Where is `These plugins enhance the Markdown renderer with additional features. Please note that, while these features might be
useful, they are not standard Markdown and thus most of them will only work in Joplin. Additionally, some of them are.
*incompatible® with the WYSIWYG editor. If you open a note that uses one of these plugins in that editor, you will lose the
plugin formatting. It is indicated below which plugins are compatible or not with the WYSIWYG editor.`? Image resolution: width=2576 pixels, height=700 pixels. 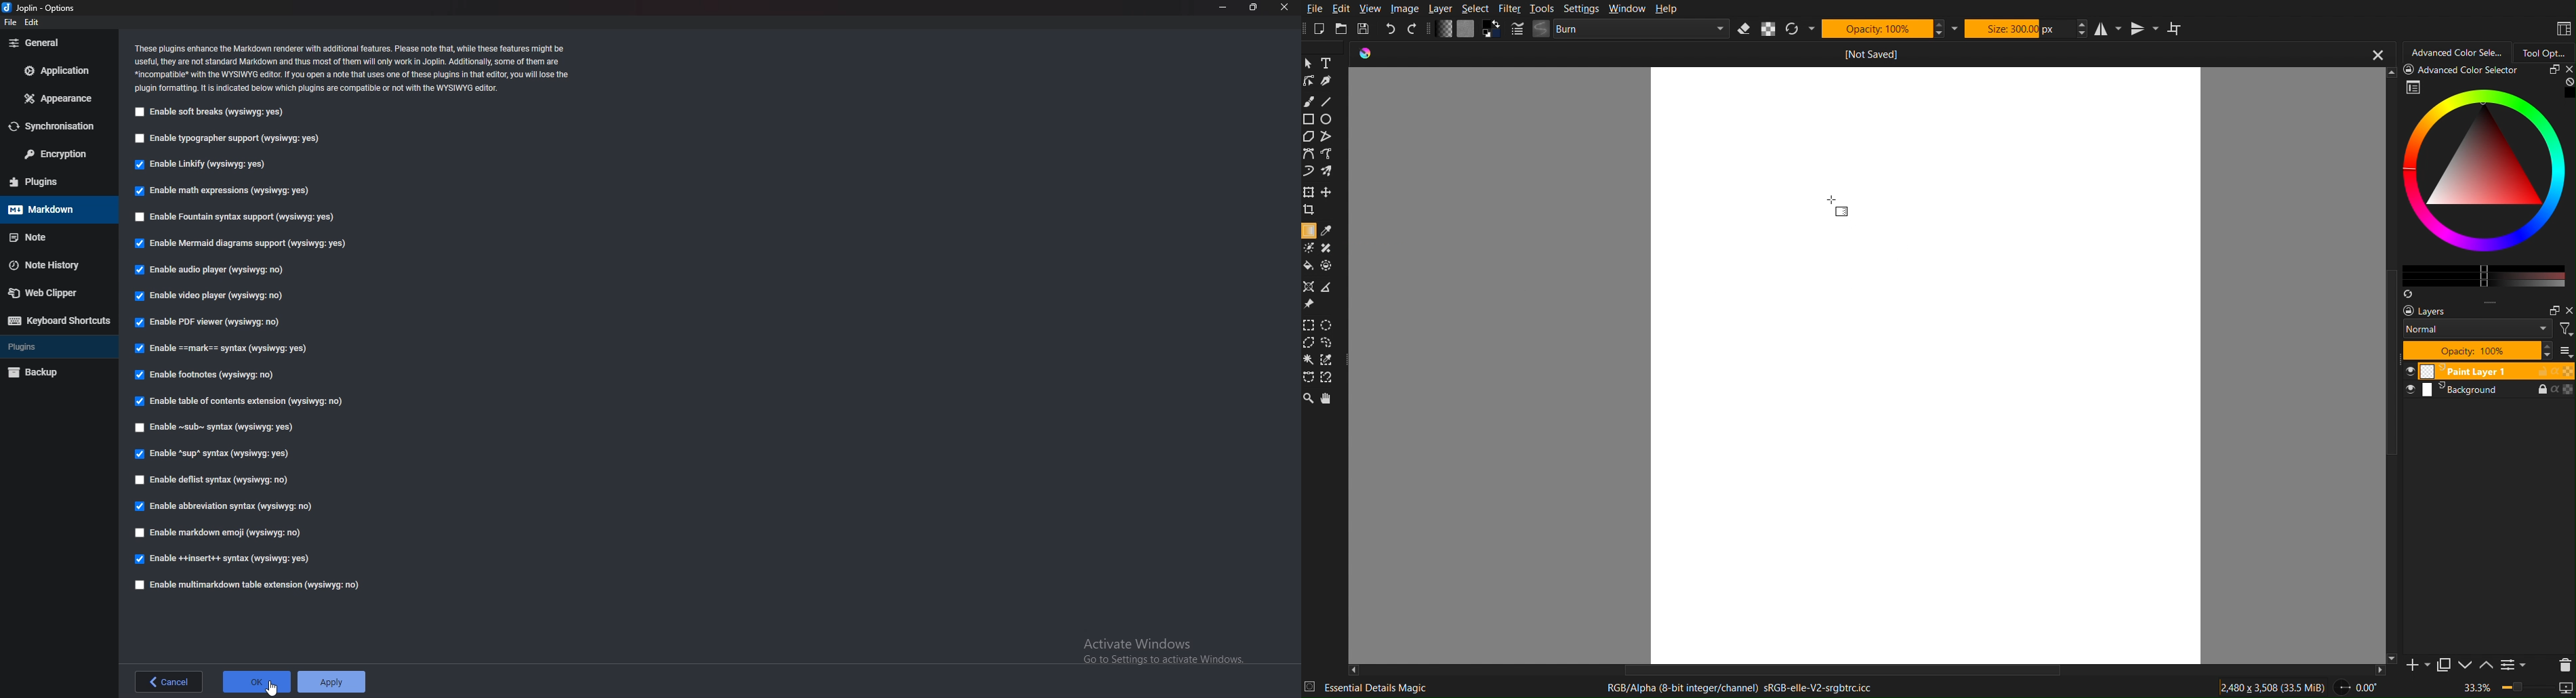
These plugins enhance the Markdown renderer with additional features. Please note that, while these features might be
useful, they are not standard Markdown and thus most of them will only work in Joplin. Additionally, some of them are.
*incompatible® with the WYSIWYG editor. If you open a note that uses one of these plugins in that editor, you will lose the
plugin formatting. It is indicated below which plugins are compatible or not with the WYSIWYG editor. is located at coordinates (352, 68).